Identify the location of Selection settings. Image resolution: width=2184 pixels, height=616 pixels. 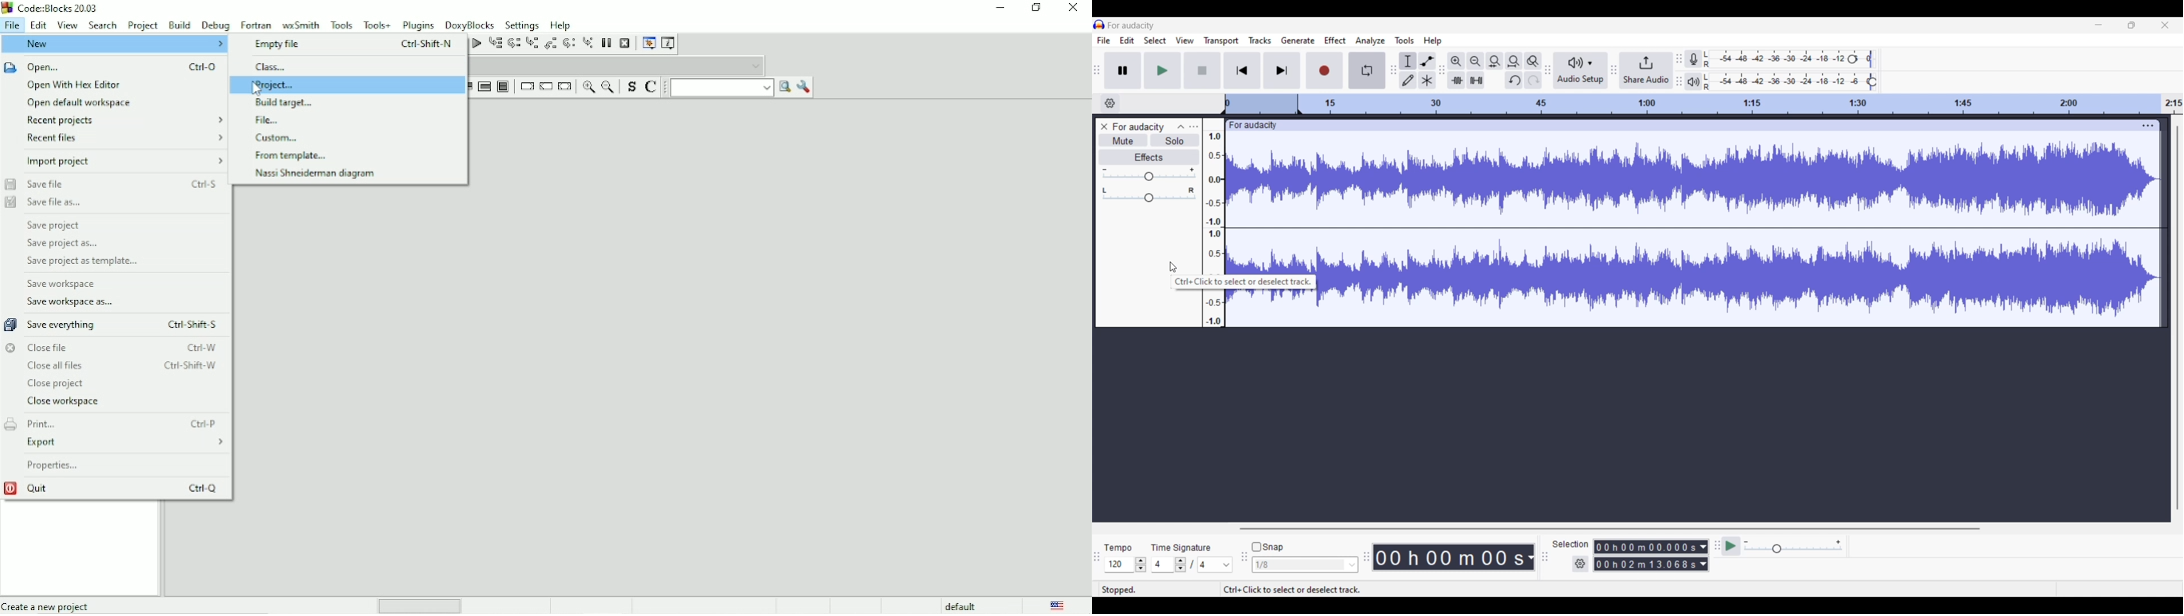
(1580, 564).